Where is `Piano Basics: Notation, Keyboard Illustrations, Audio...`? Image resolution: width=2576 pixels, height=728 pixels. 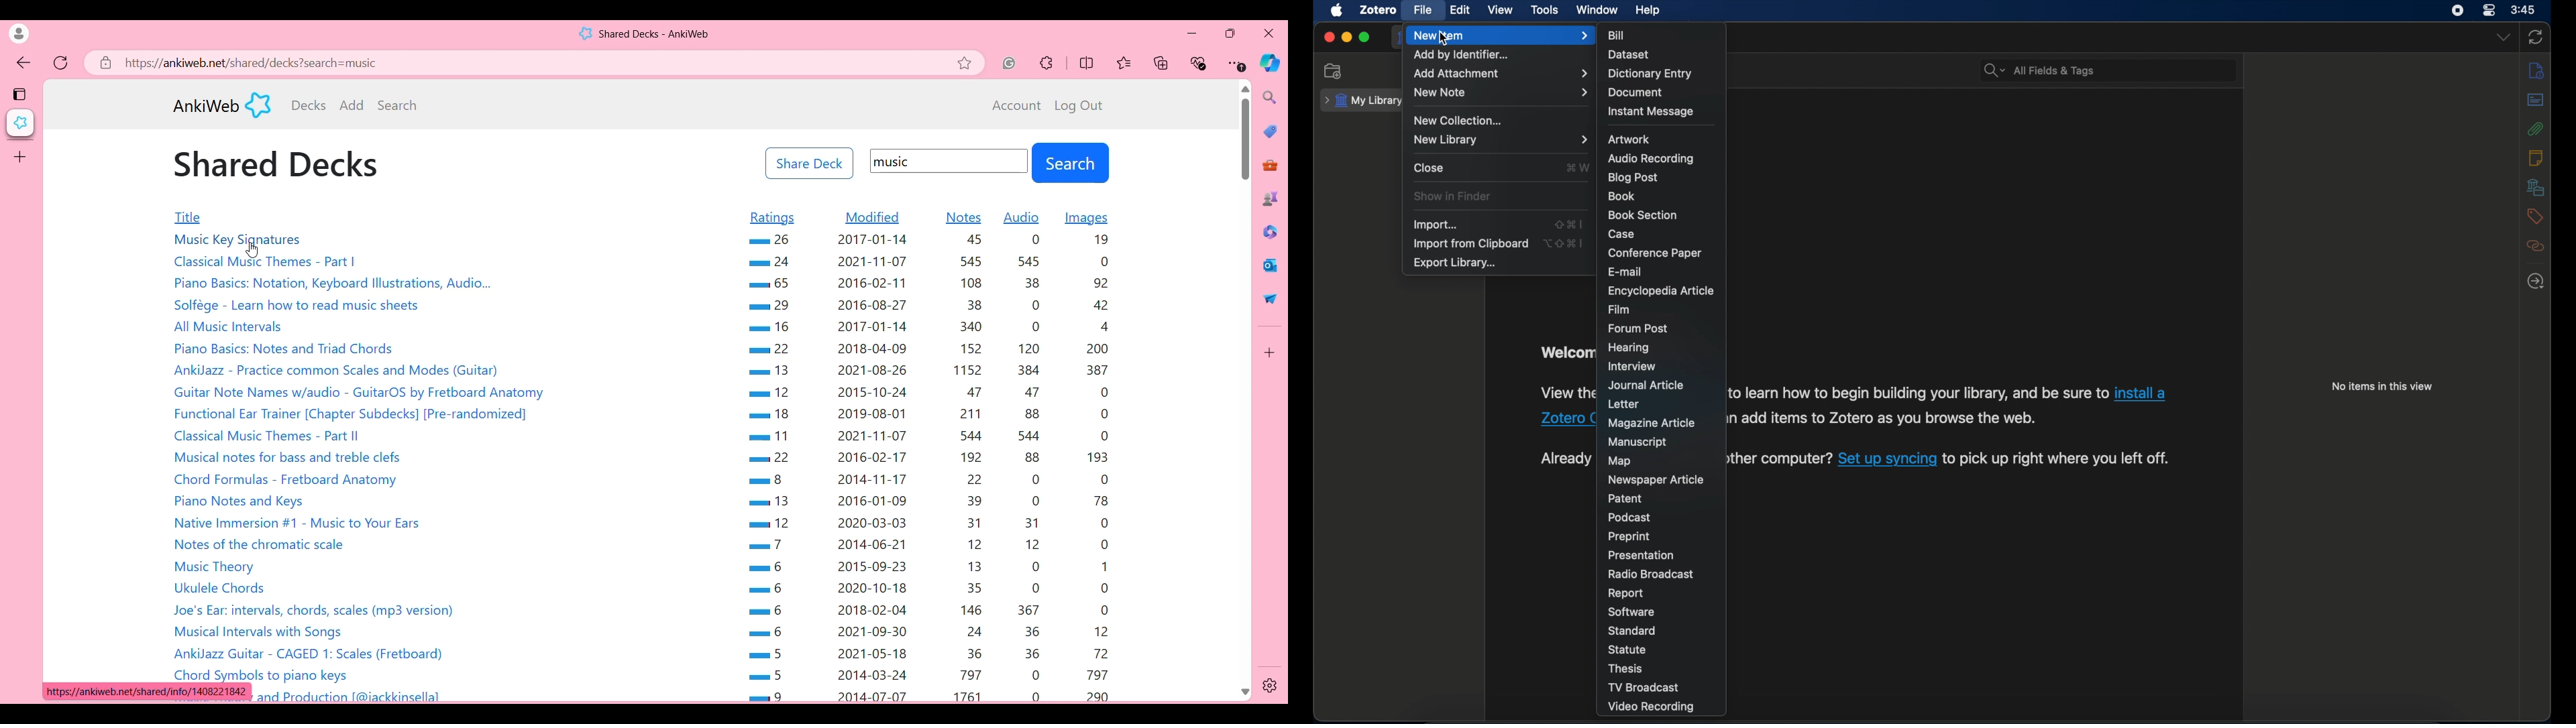
Piano Basics: Notation, Keyboard Illustrations, Audio... is located at coordinates (331, 283).